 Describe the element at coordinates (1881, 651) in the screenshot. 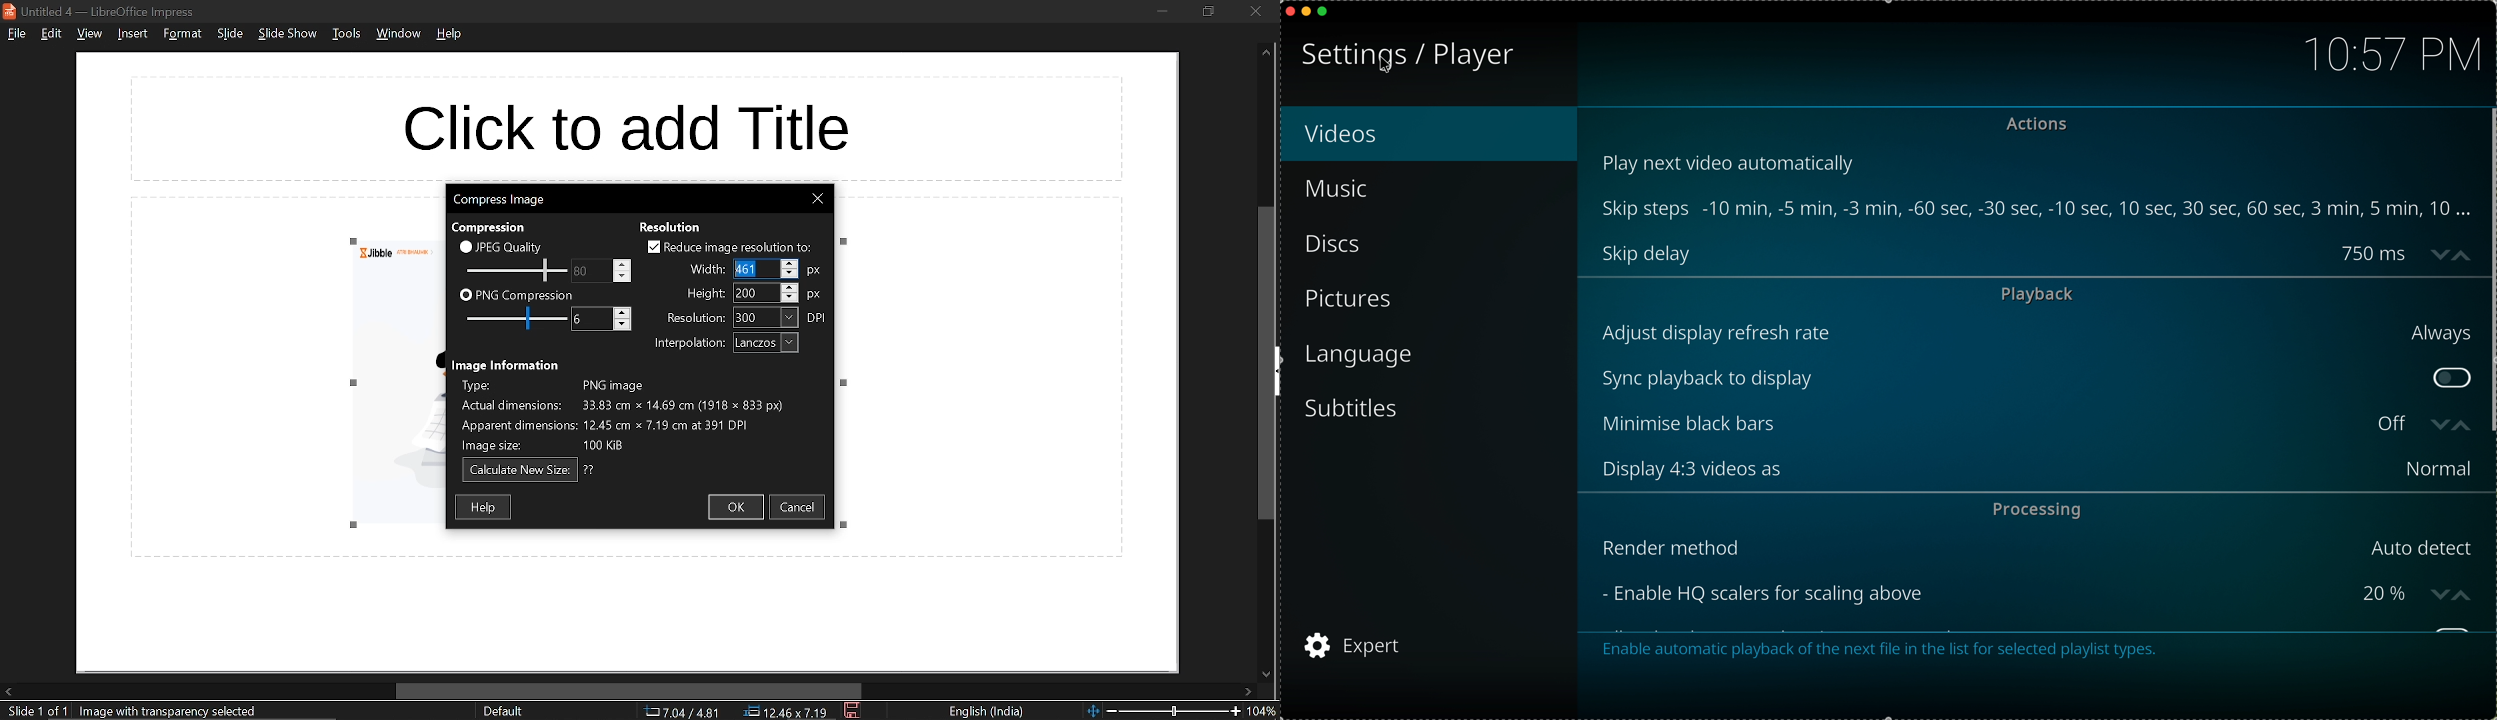

I see `Enable automatic playback of the next file in the list for selected playlist types.` at that location.